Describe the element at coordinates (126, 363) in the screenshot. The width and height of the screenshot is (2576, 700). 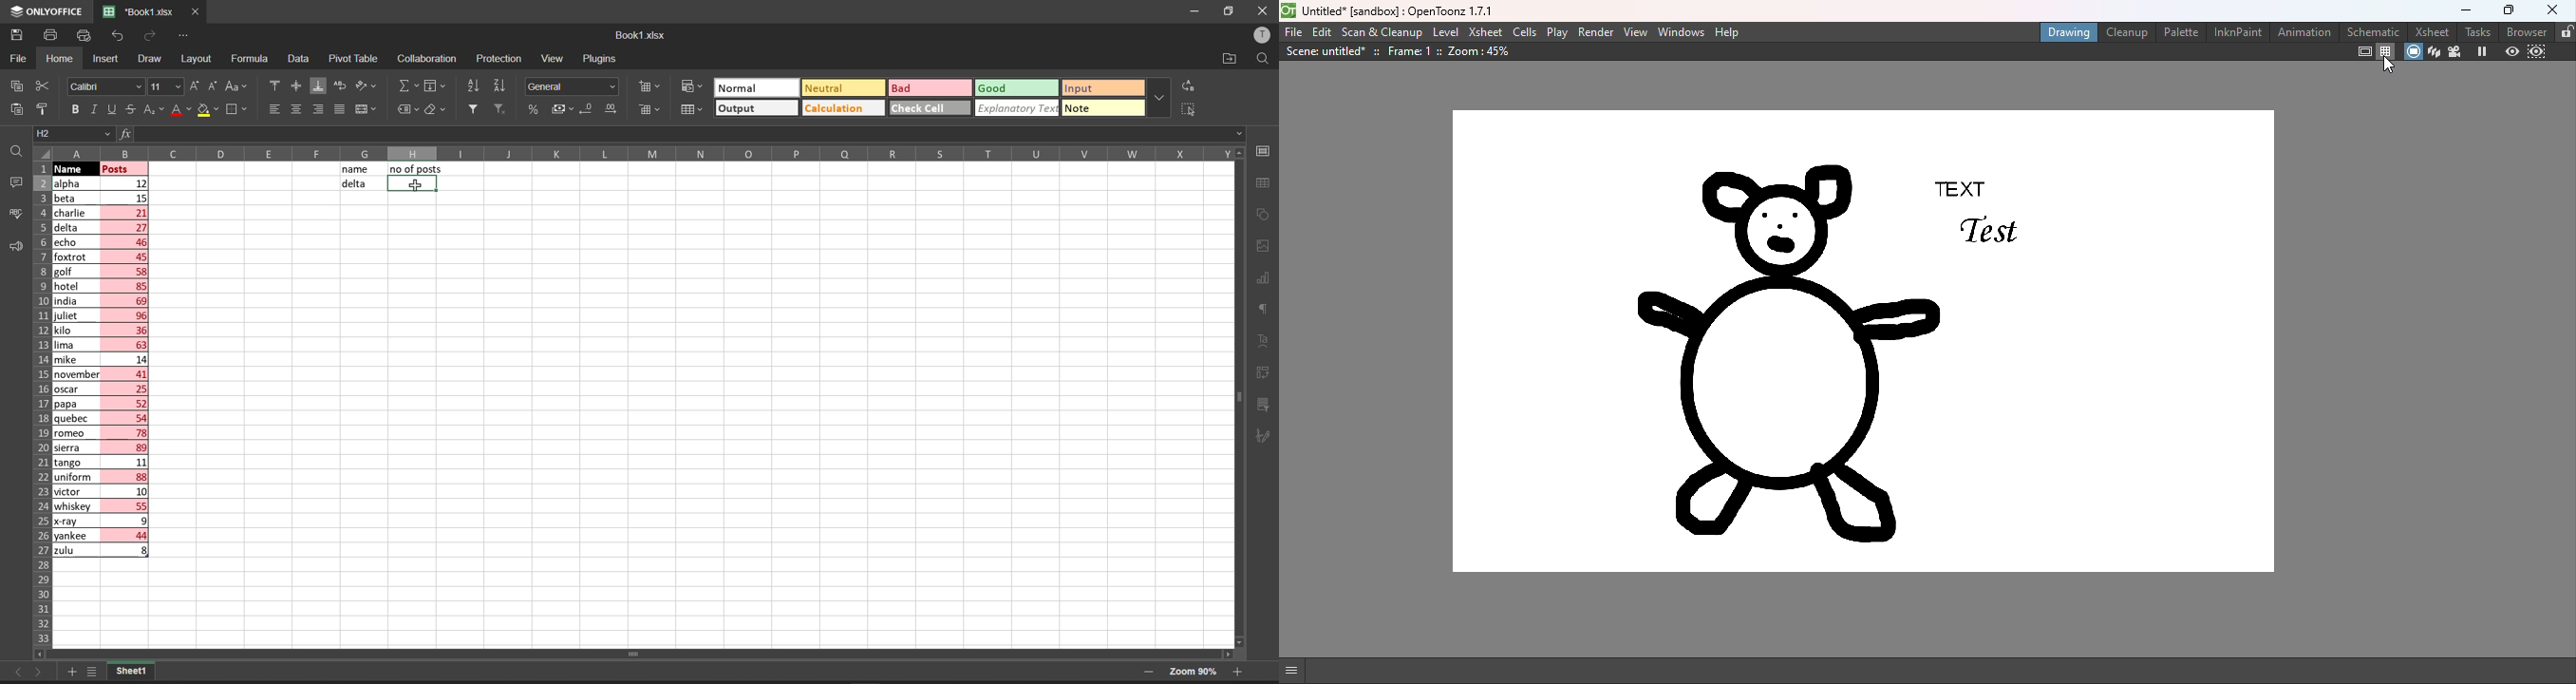
I see `posts` at that location.